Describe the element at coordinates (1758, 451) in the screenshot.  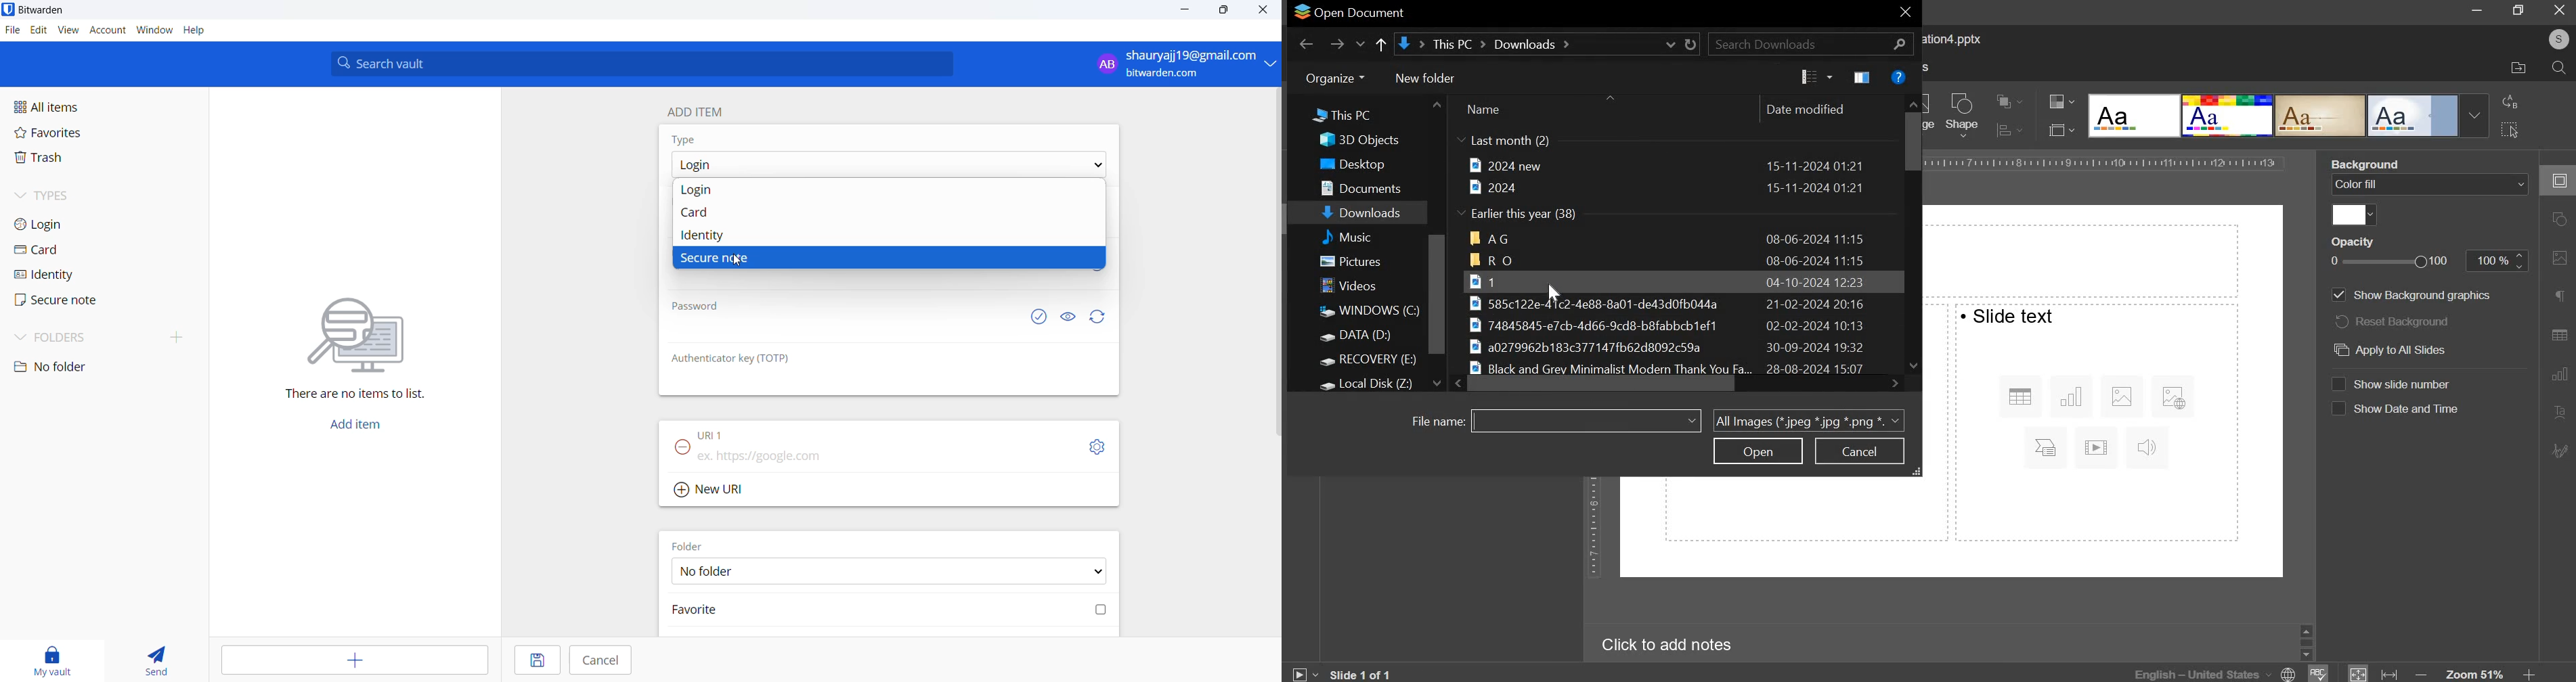
I see `open` at that location.